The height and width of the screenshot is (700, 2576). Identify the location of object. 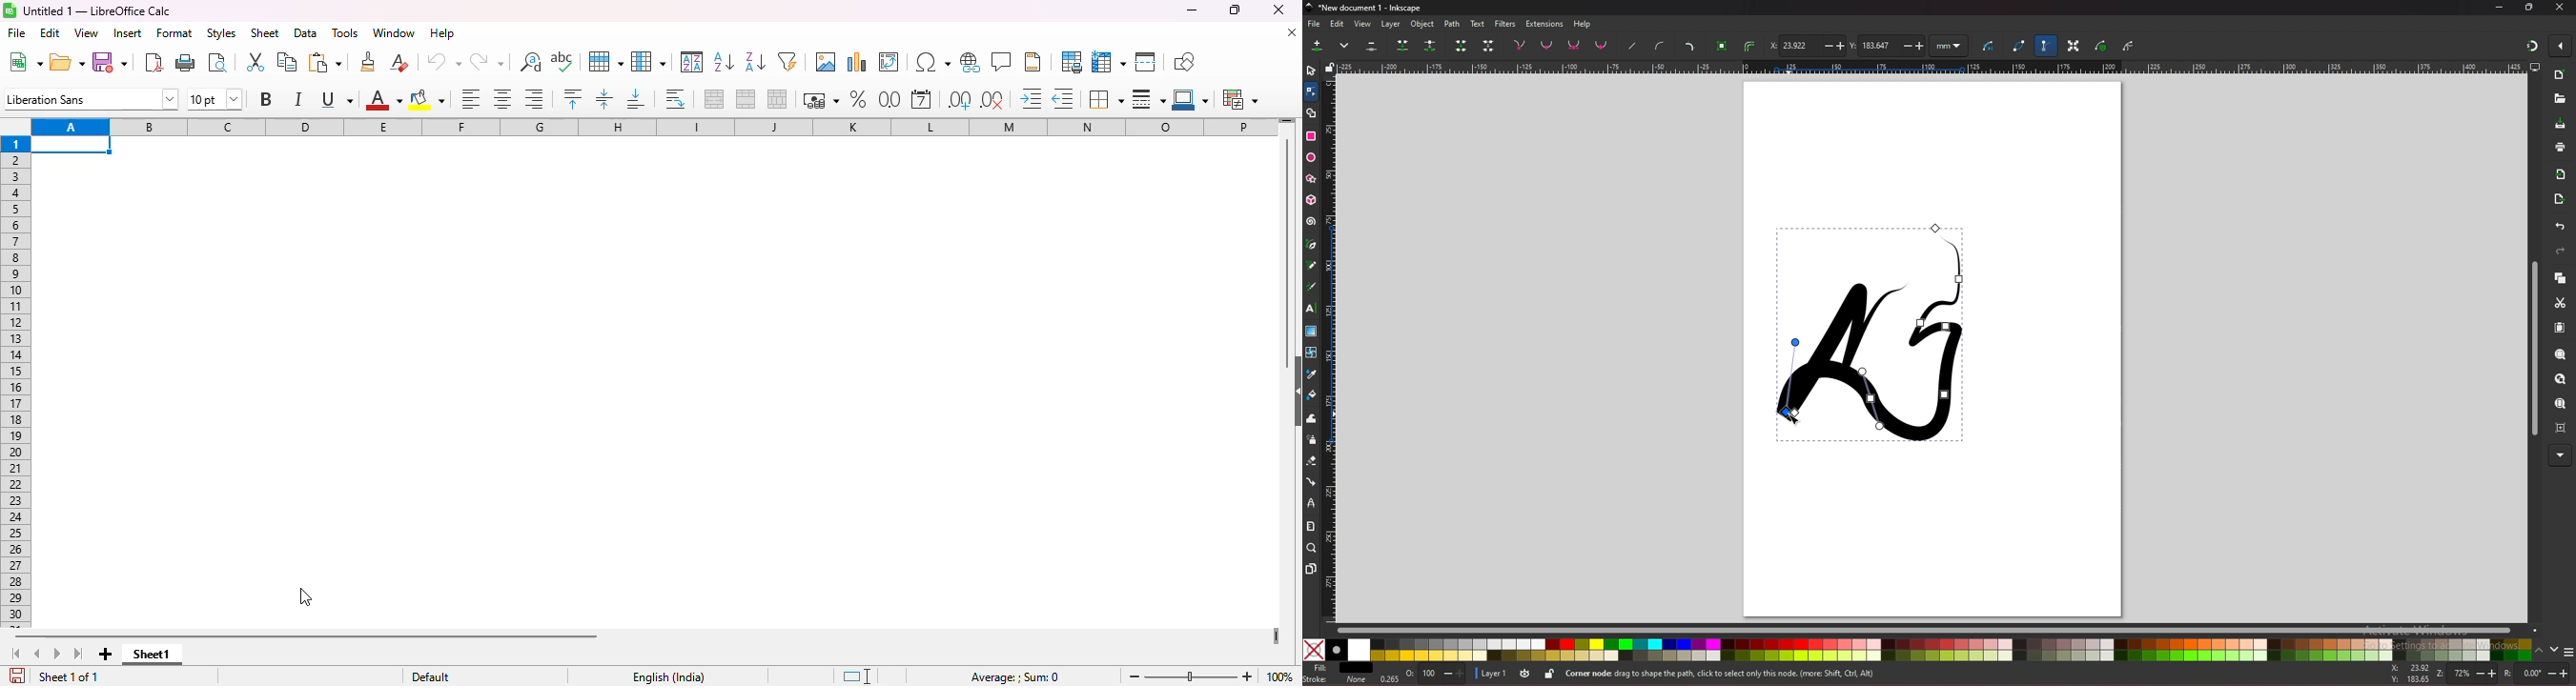
(1424, 25).